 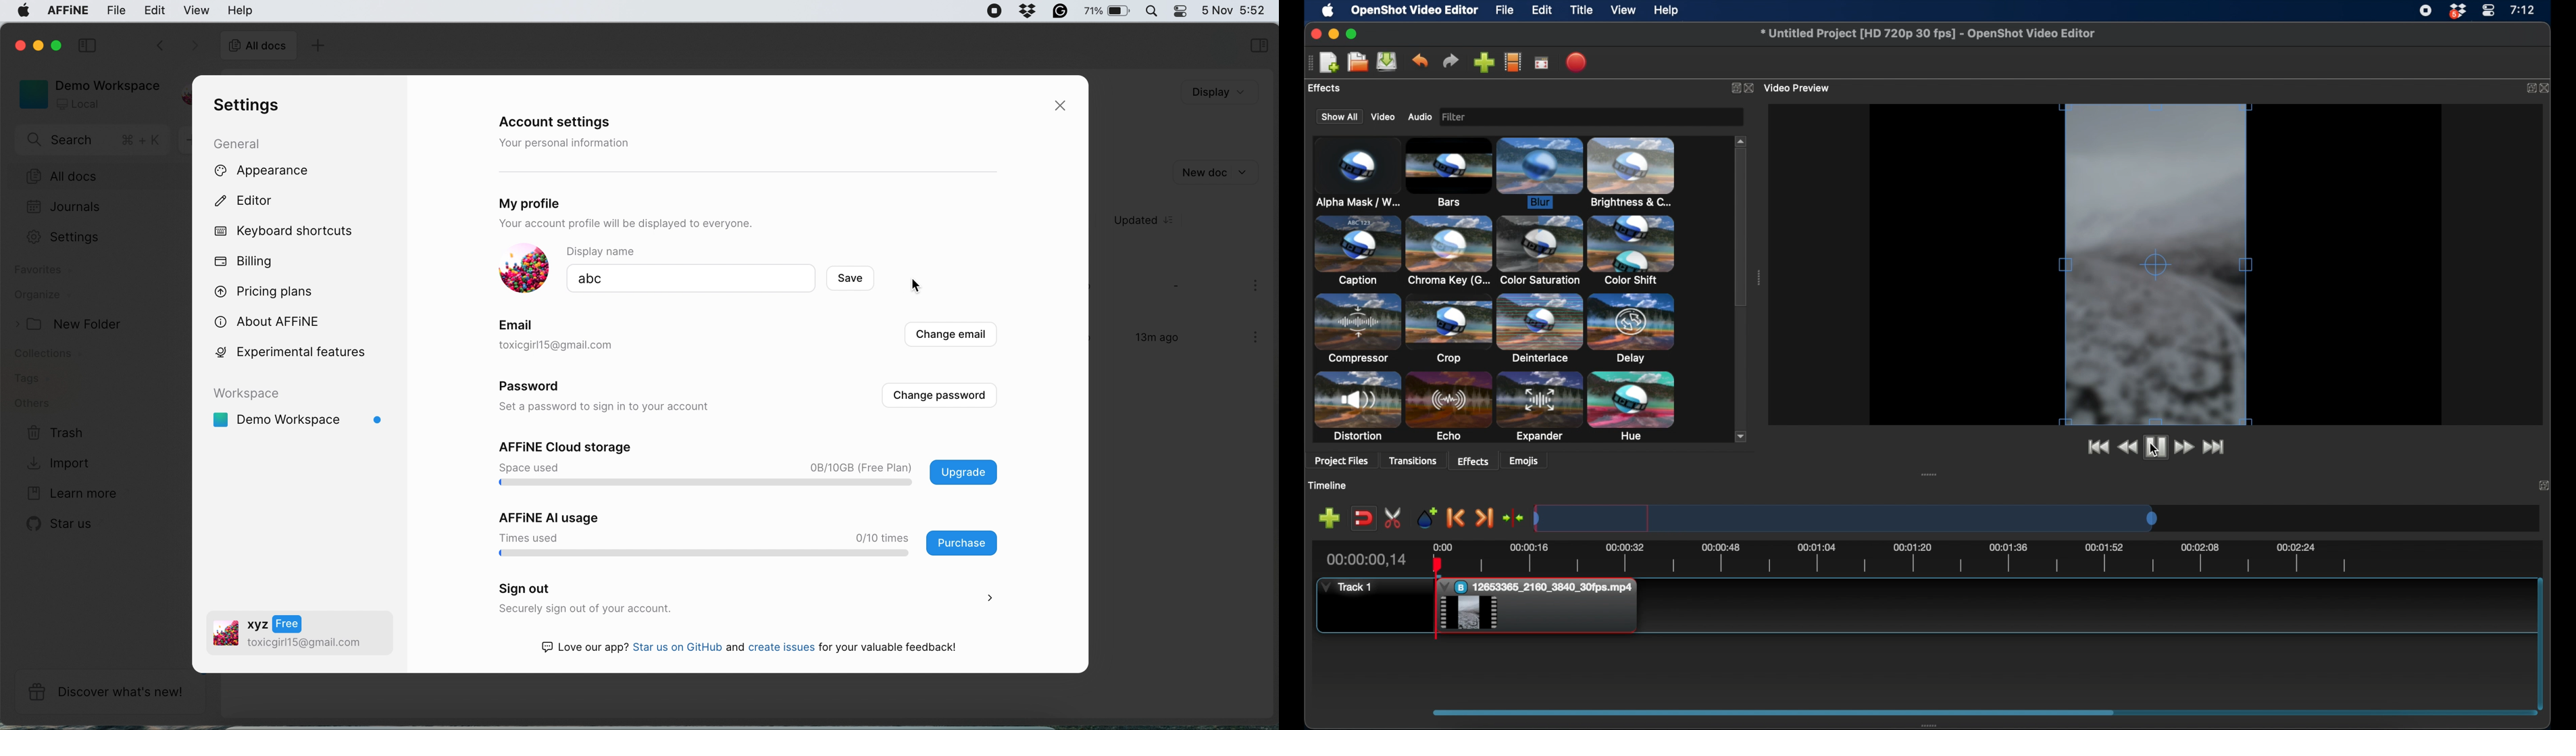 What do you see at coordinates (1448, 407) in the screenshot?
I see `echo` at bounding box center [1448, 407].